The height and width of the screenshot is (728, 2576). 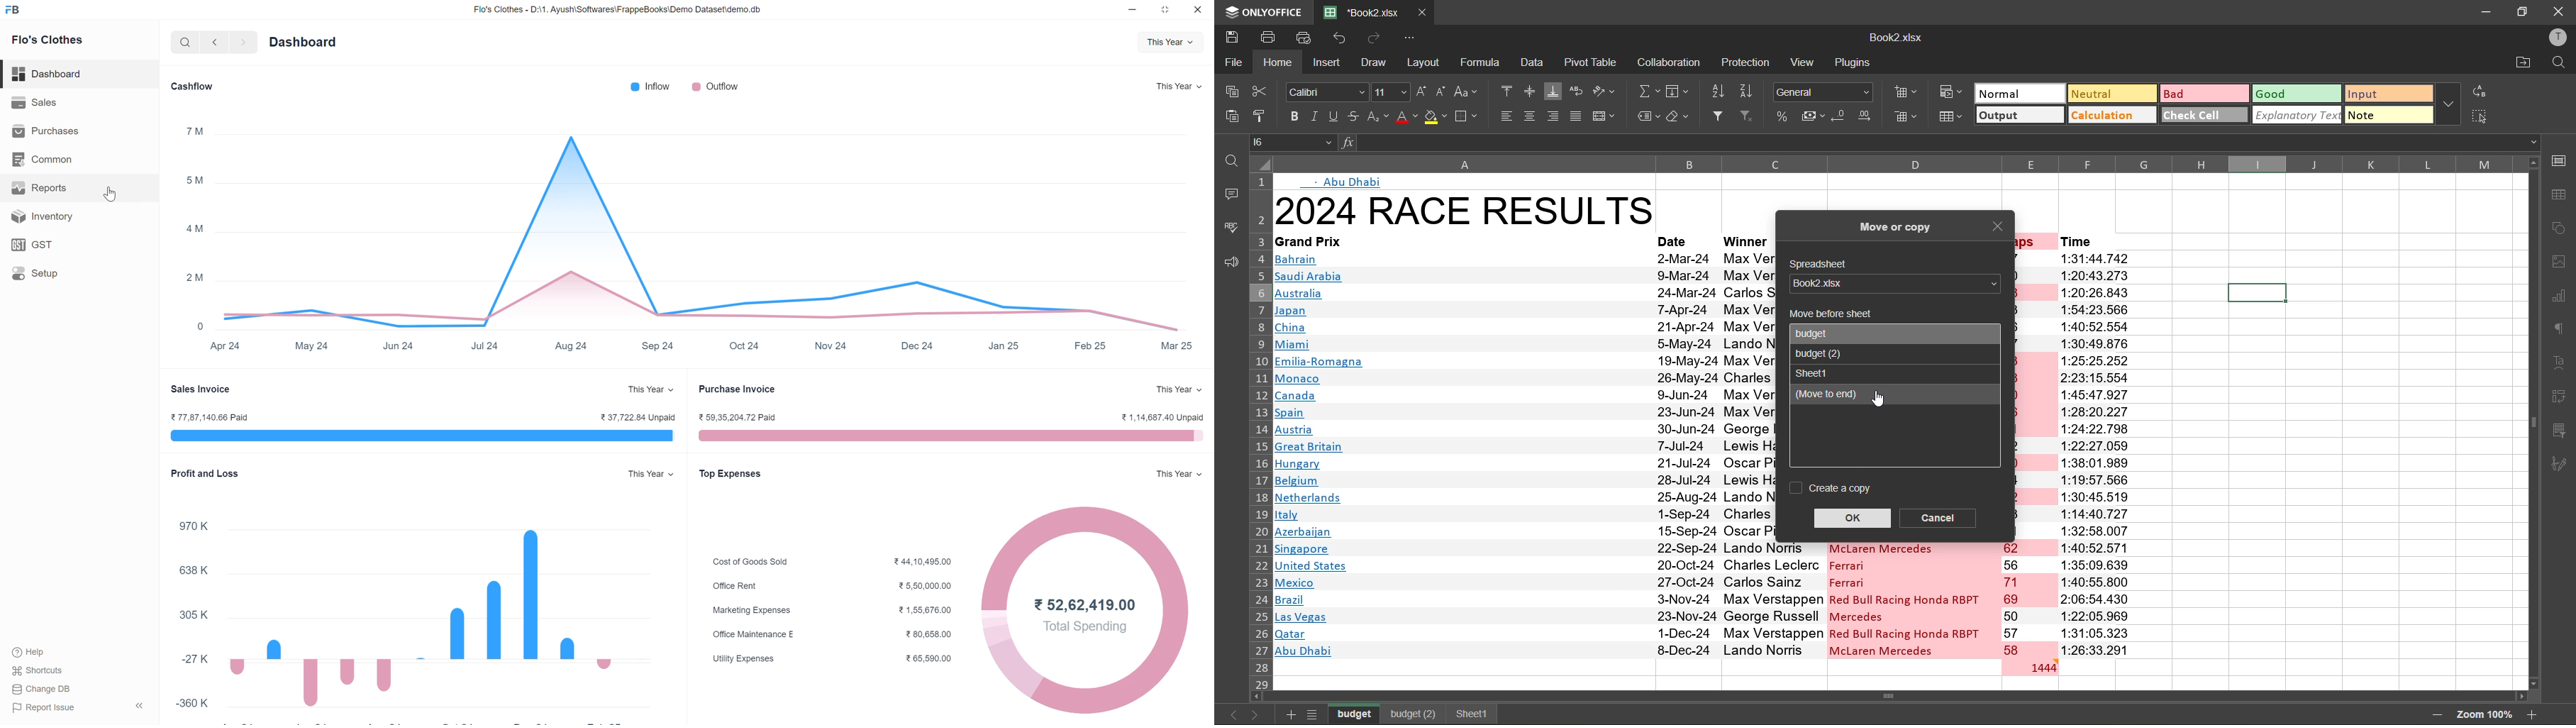 I want to click on borders, so click(x=1468, y=116).